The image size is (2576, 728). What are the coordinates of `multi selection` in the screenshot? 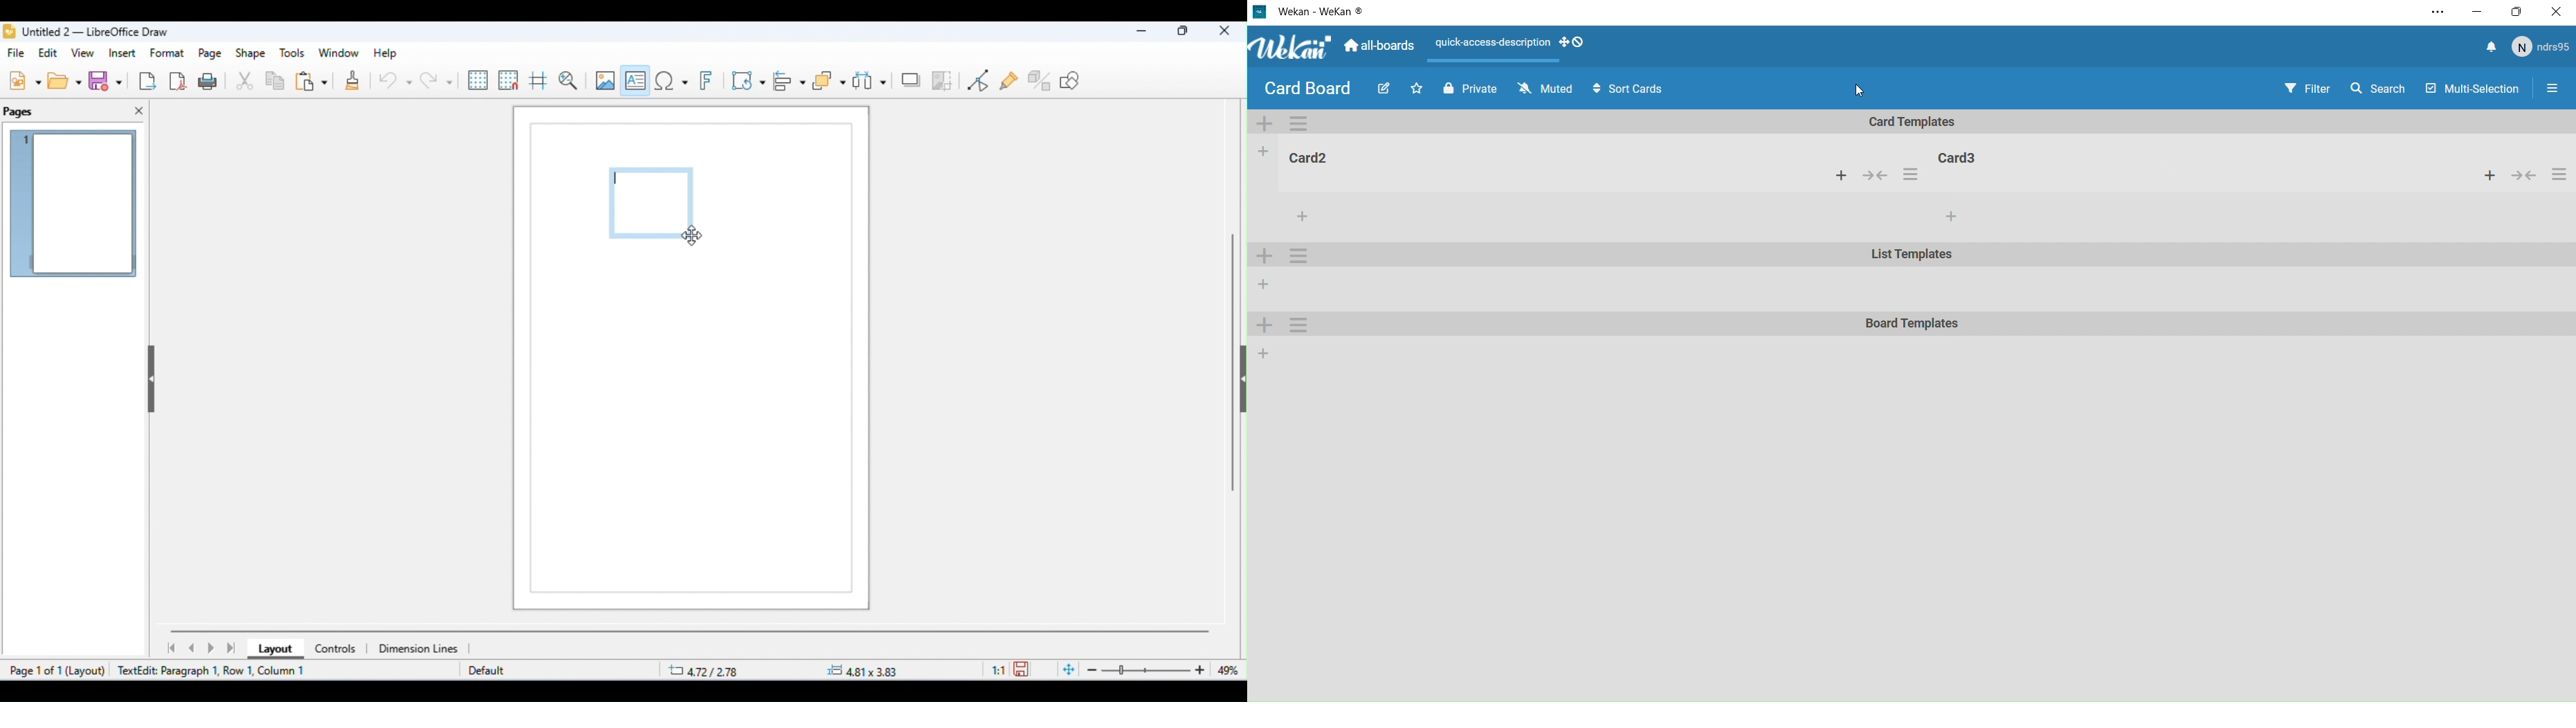 It's located at (2474, 90).